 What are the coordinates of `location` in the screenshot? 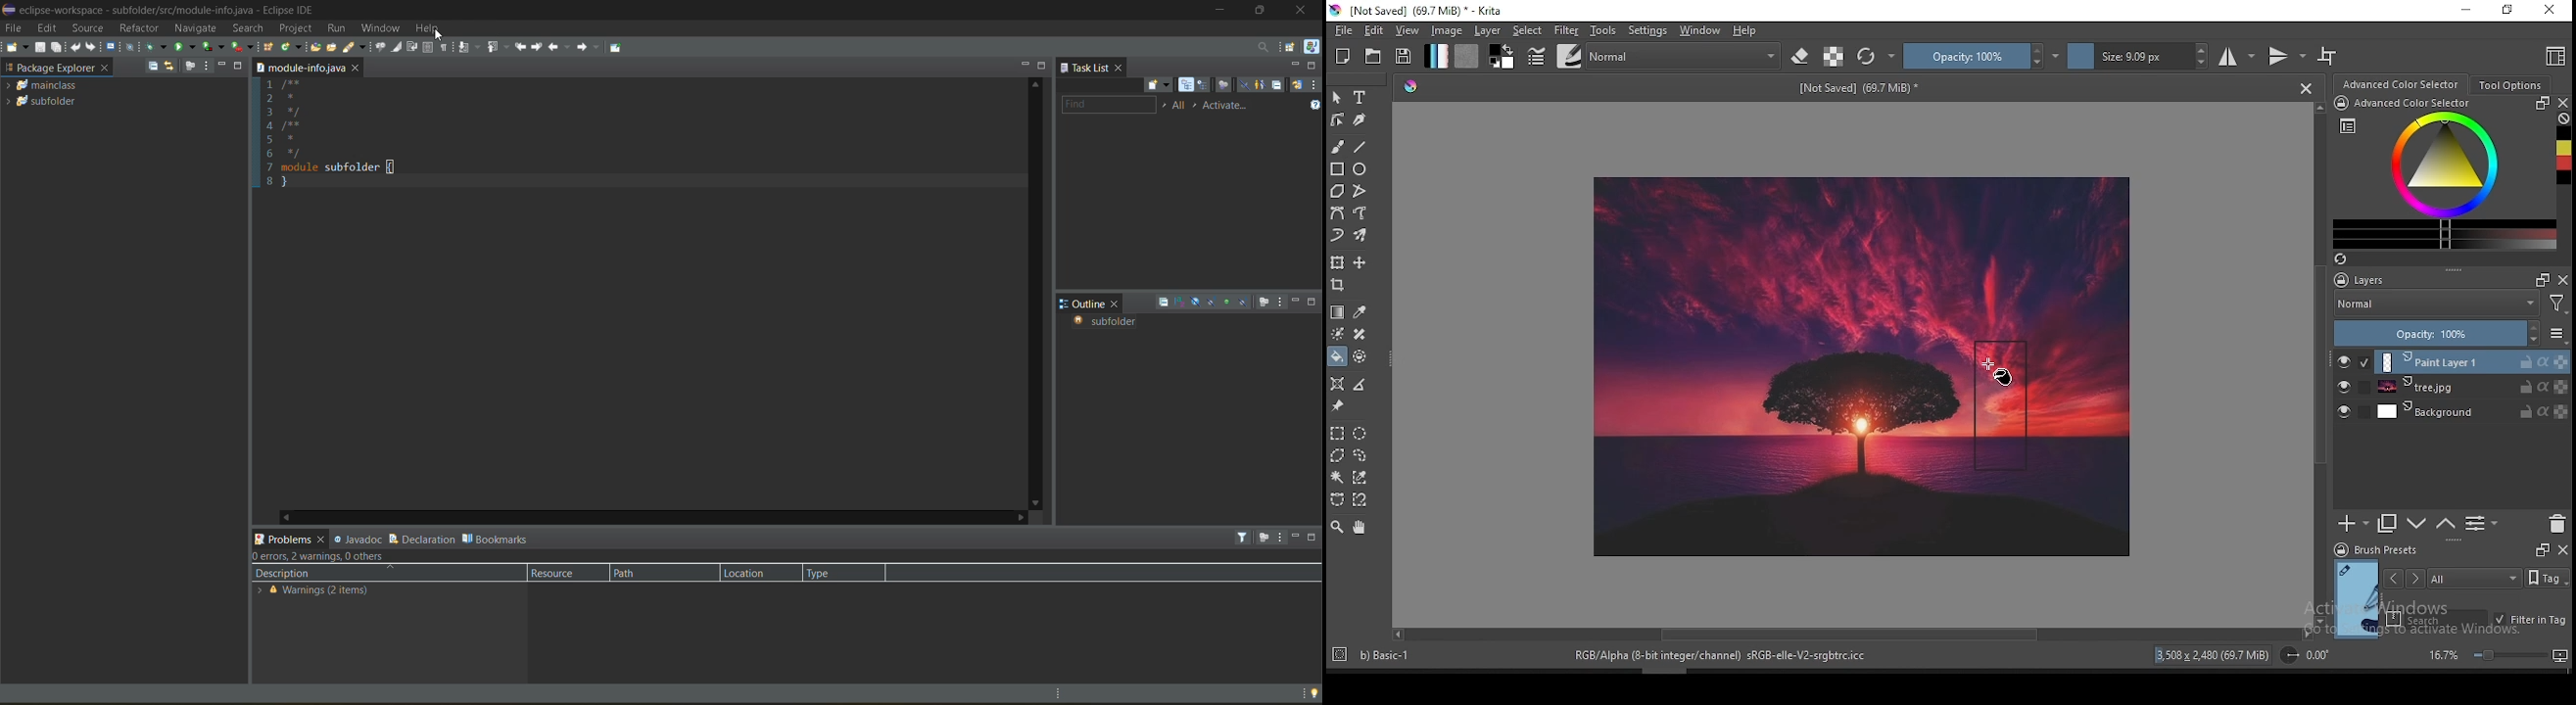 It's located at (752, 573).